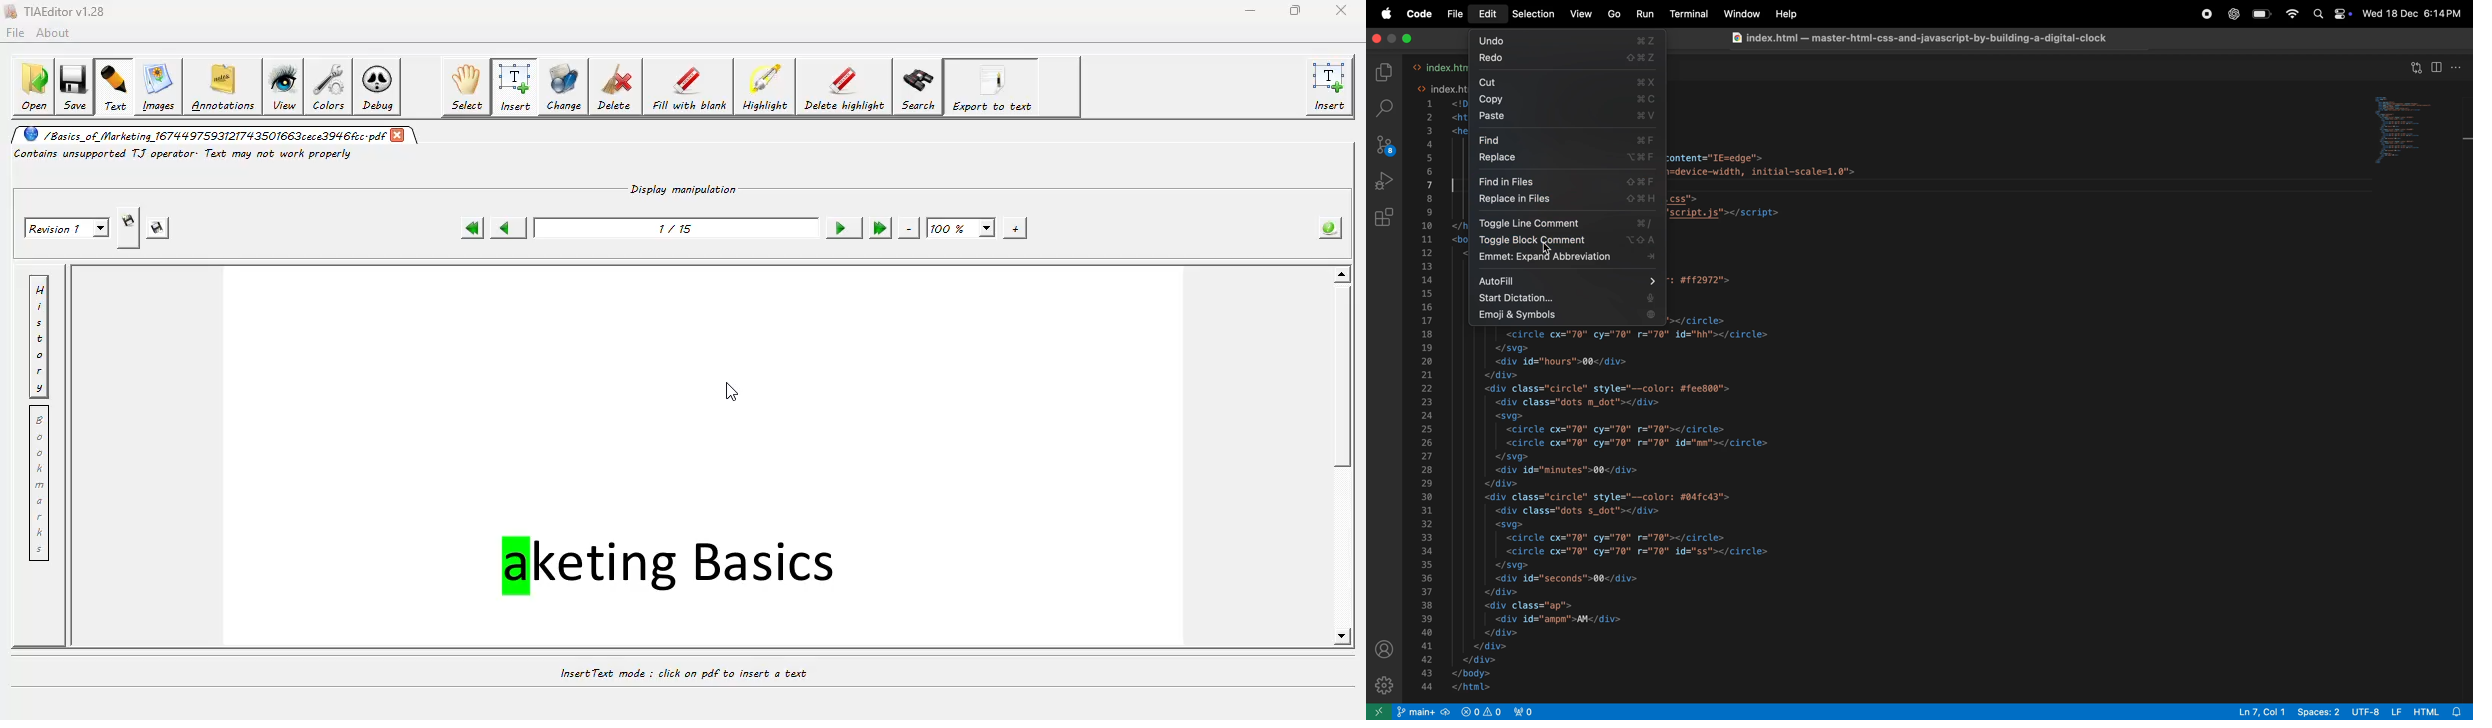 Image resolution: width=2492 pixels, height=728 pixels. What do you see at coordinates (116, 88) in the screenshot?
I see `text` at bounding box center [116, 88].